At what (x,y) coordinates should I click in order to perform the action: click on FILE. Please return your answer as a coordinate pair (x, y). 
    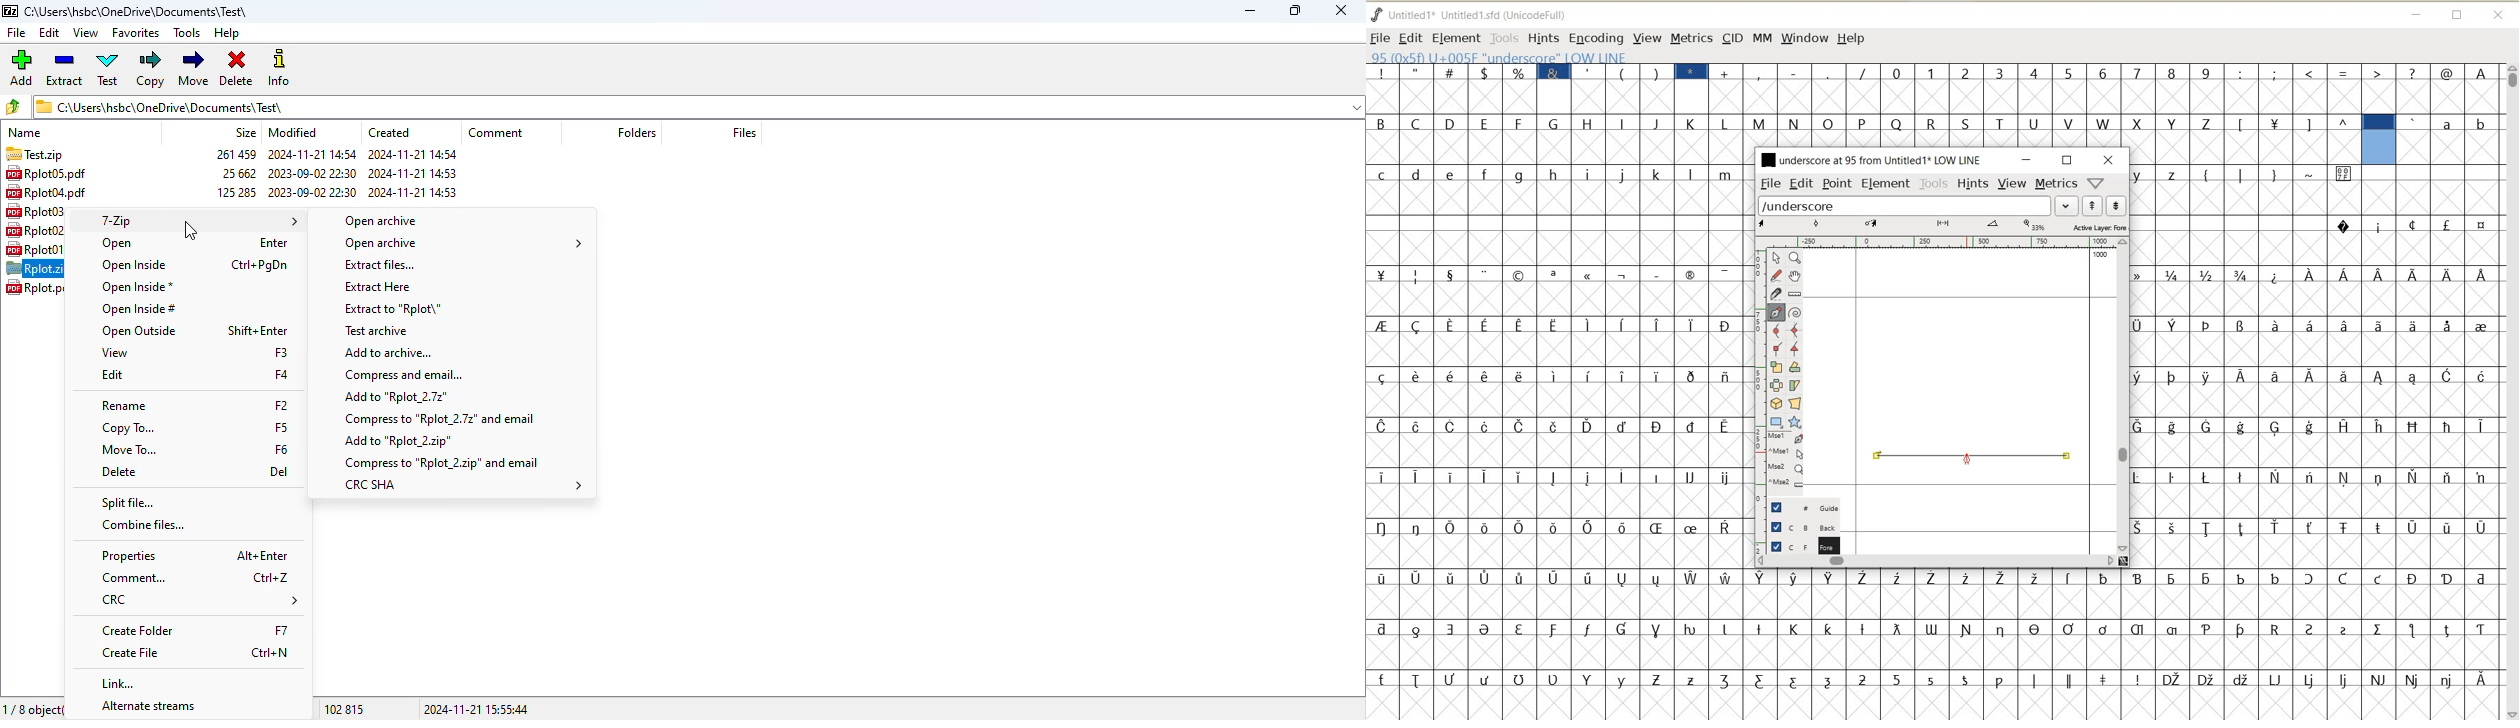
    Looking at the image, I should click on (1380, 38).